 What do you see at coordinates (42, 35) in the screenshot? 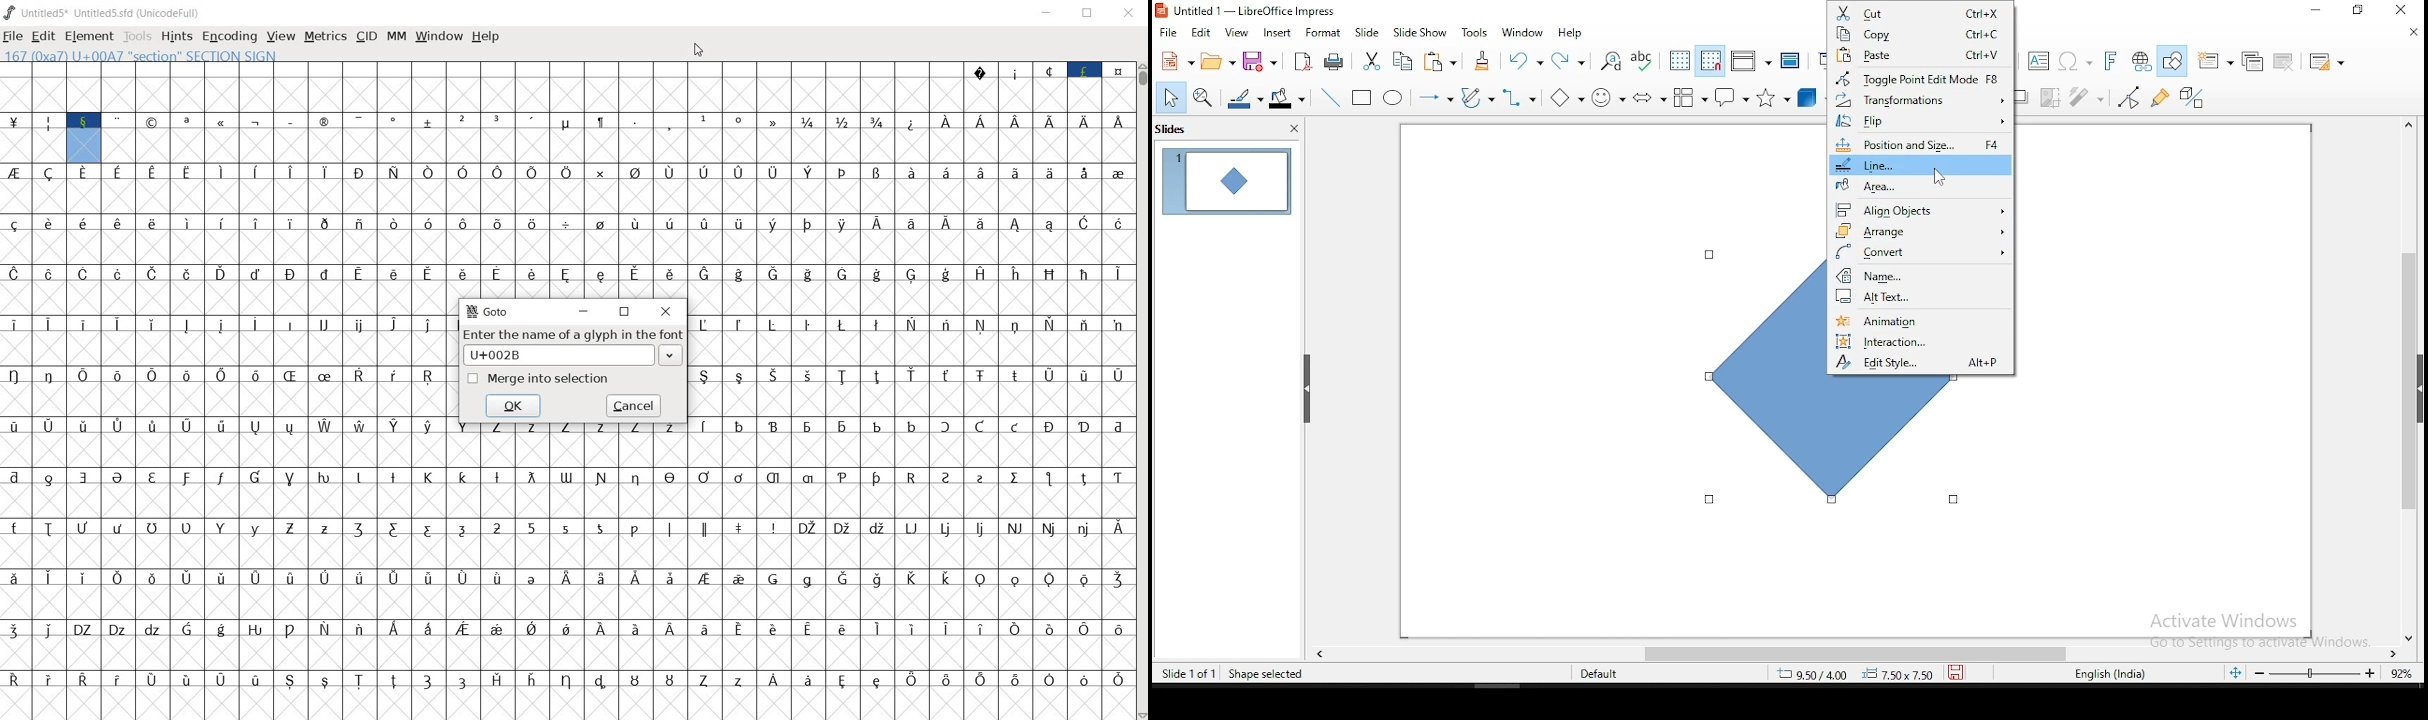
I see `edit` at bounding box center [42, 35].